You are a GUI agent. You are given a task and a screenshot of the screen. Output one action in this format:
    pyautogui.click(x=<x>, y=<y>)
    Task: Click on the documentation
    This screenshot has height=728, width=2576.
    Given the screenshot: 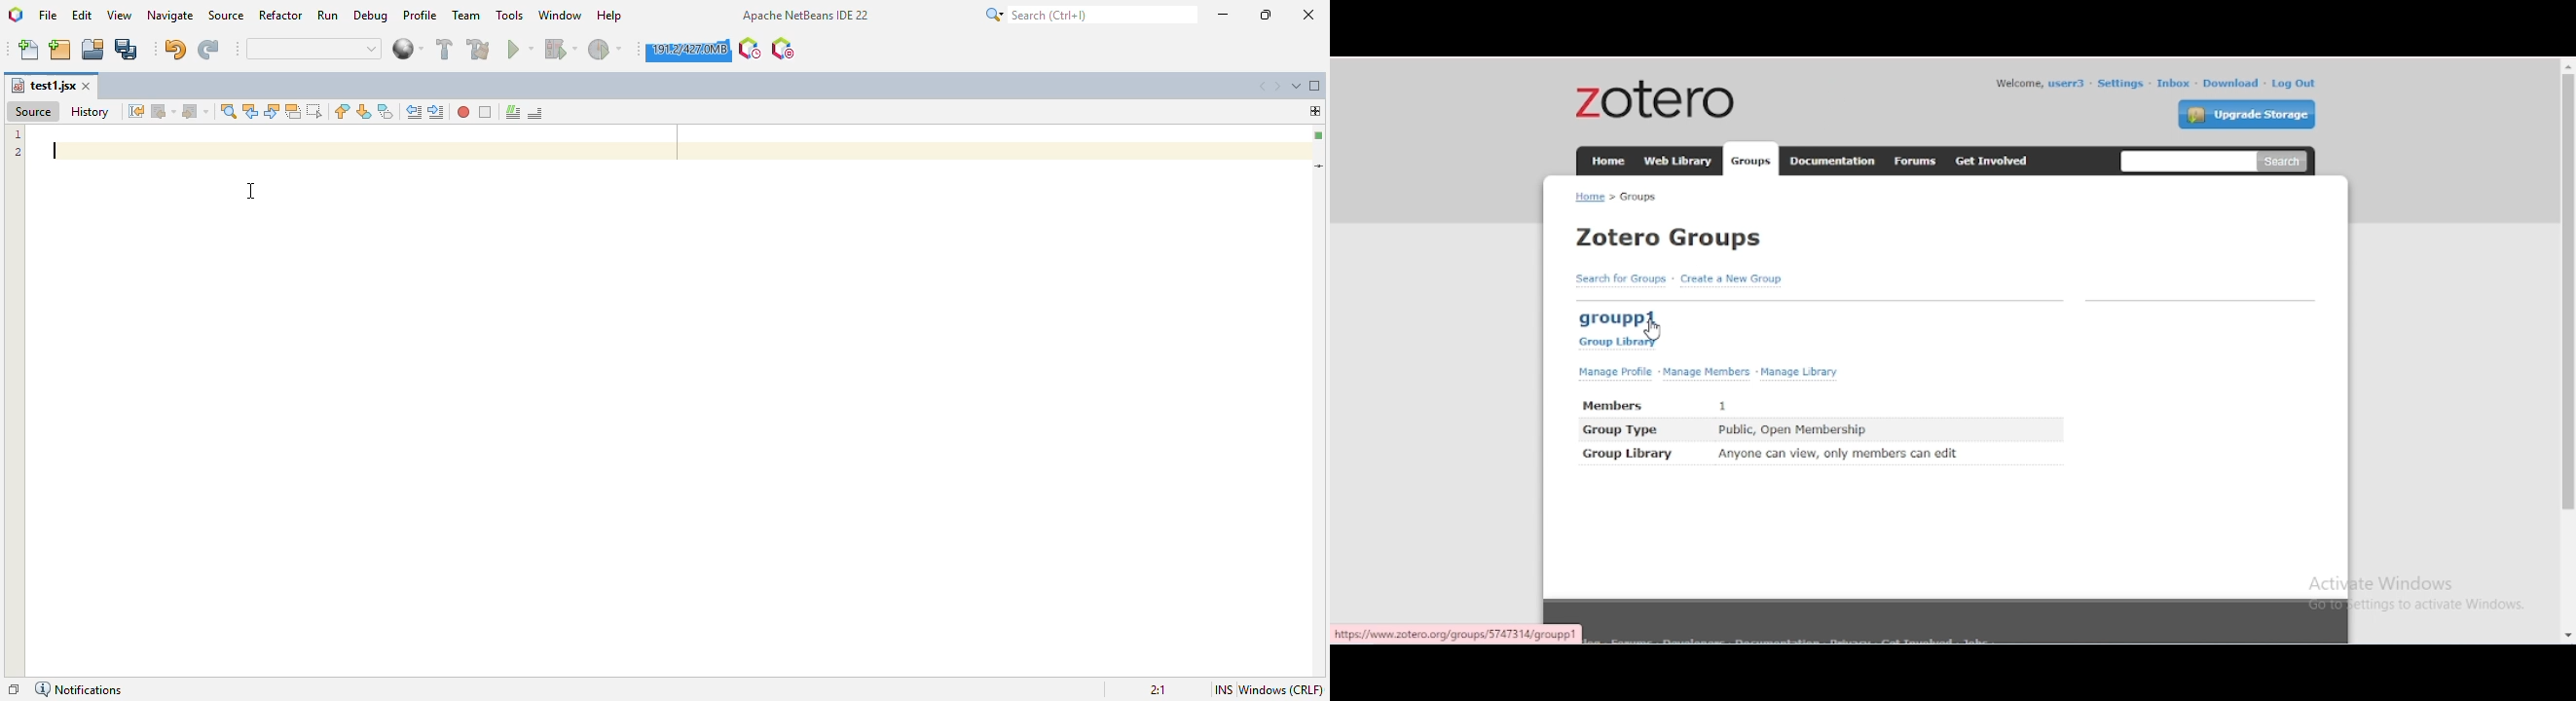 What is the action you would take?
    pyautogui.click(x=1830, y=160)
    